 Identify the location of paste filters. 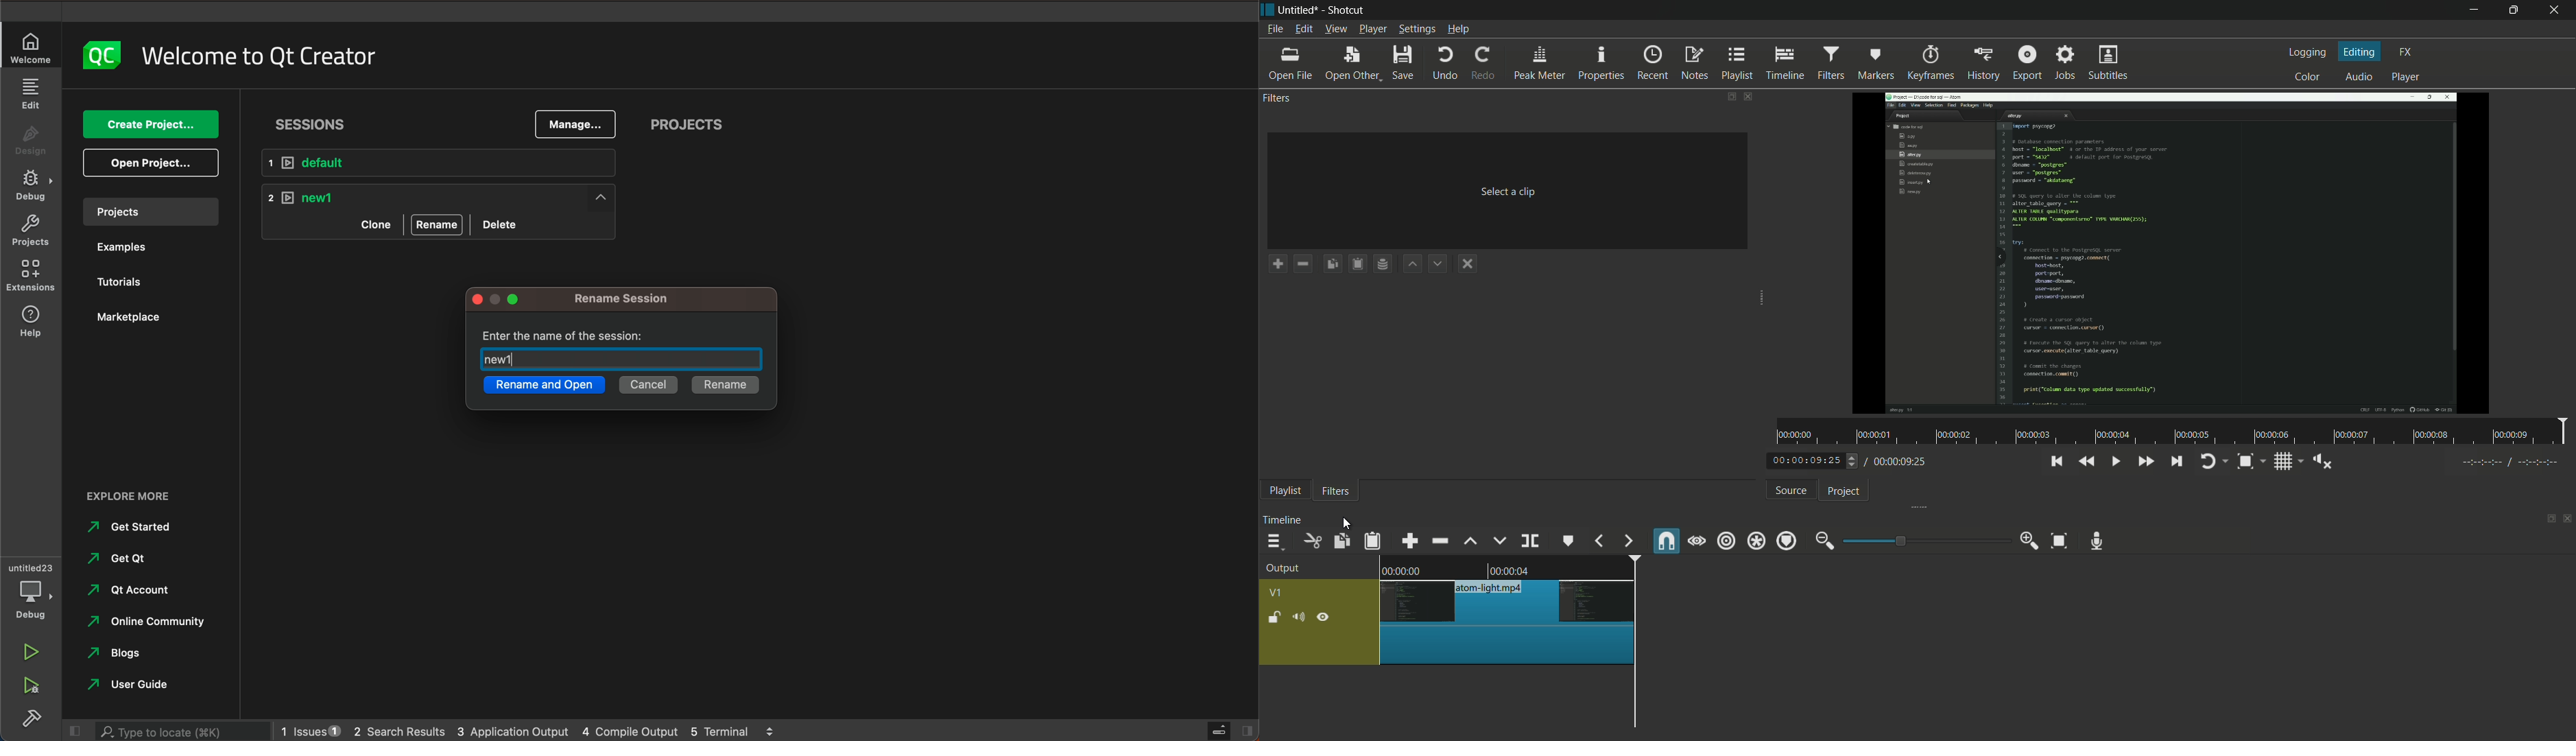
(1374, 541).